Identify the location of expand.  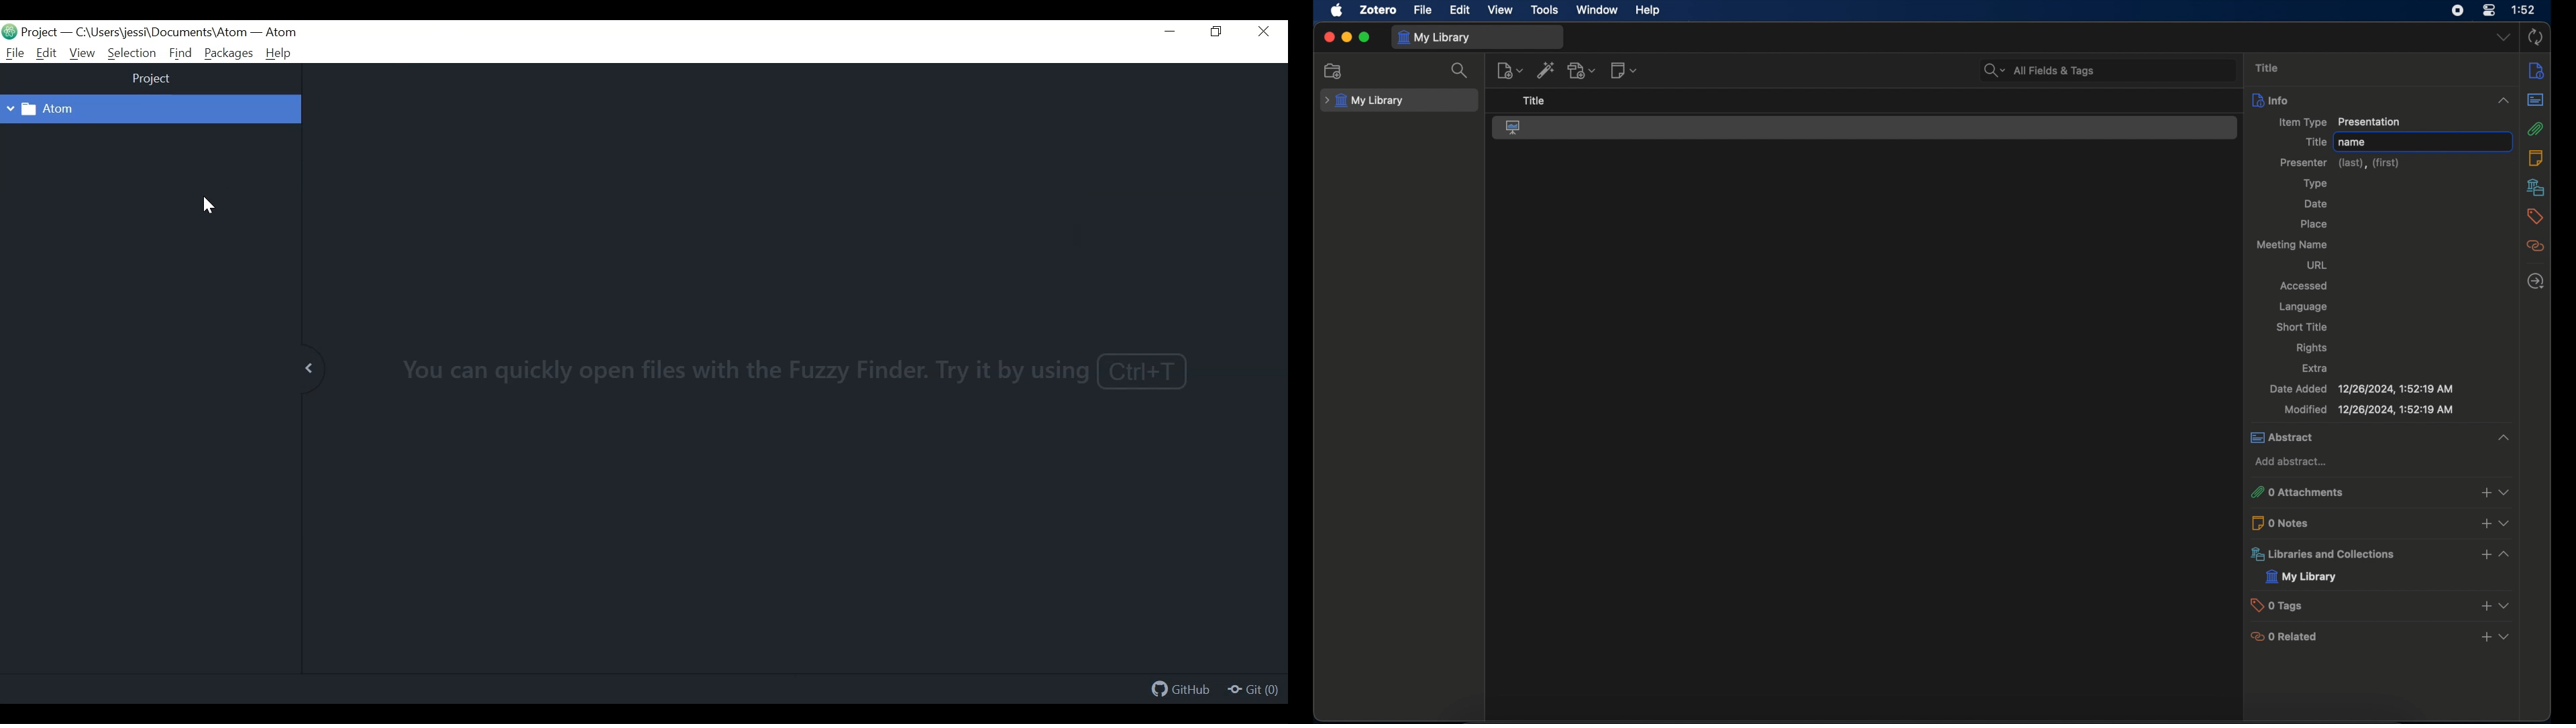
(311, 367).